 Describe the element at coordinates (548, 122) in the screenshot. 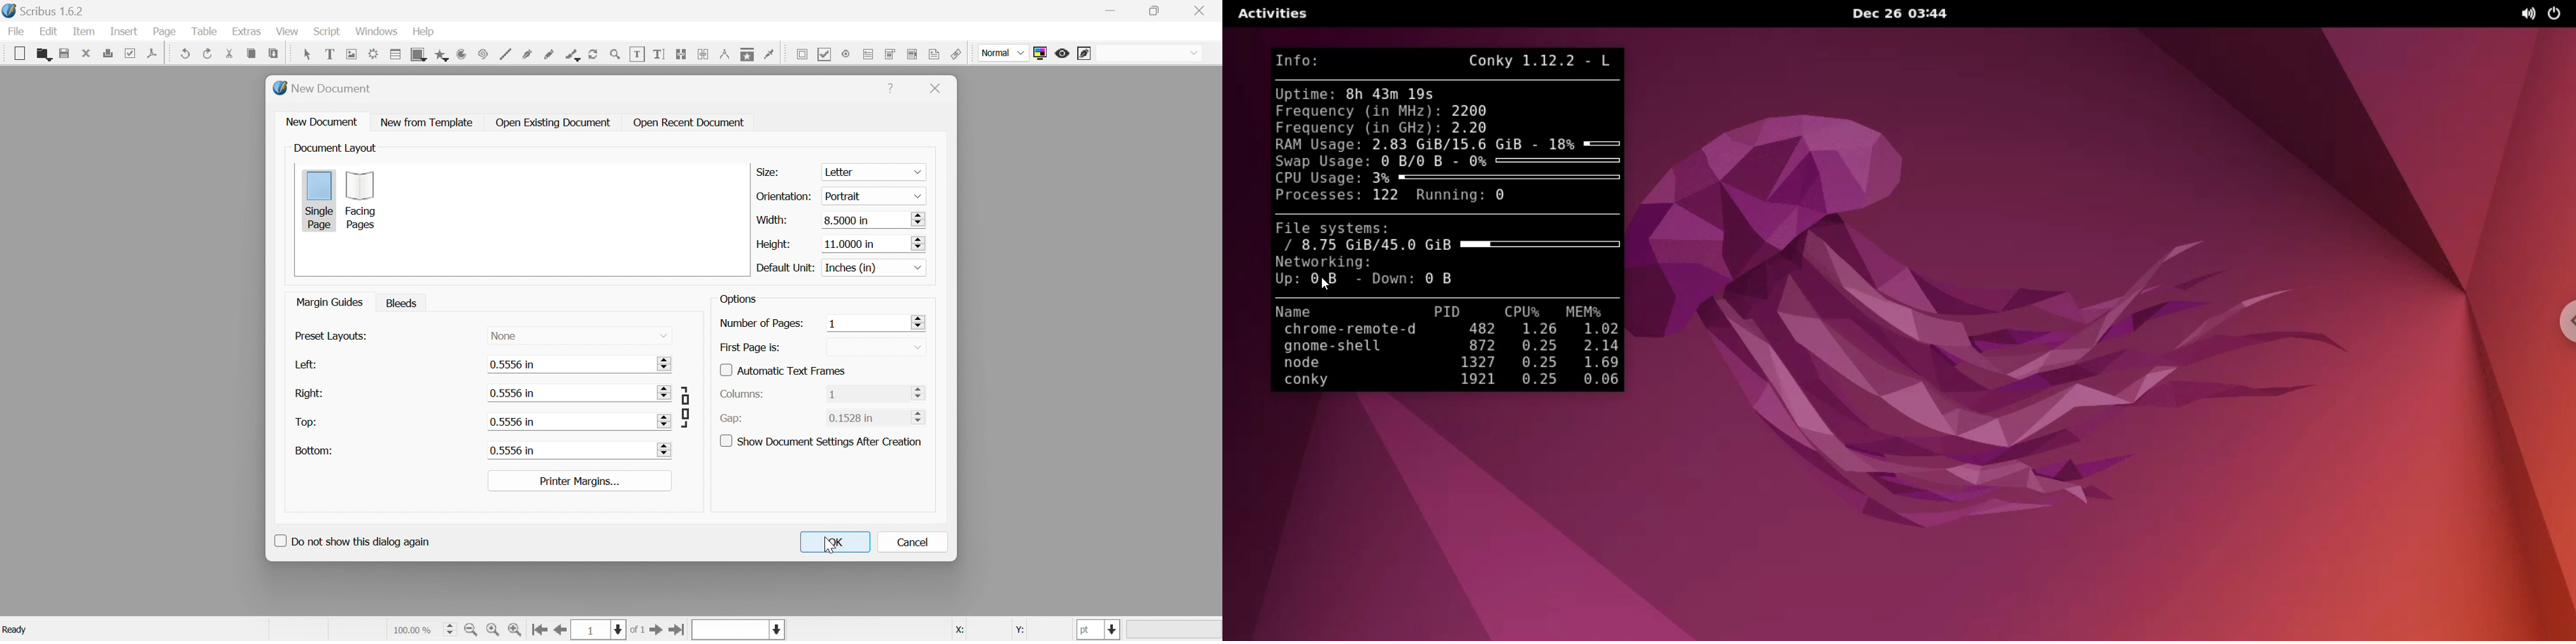

I see `` at that location.